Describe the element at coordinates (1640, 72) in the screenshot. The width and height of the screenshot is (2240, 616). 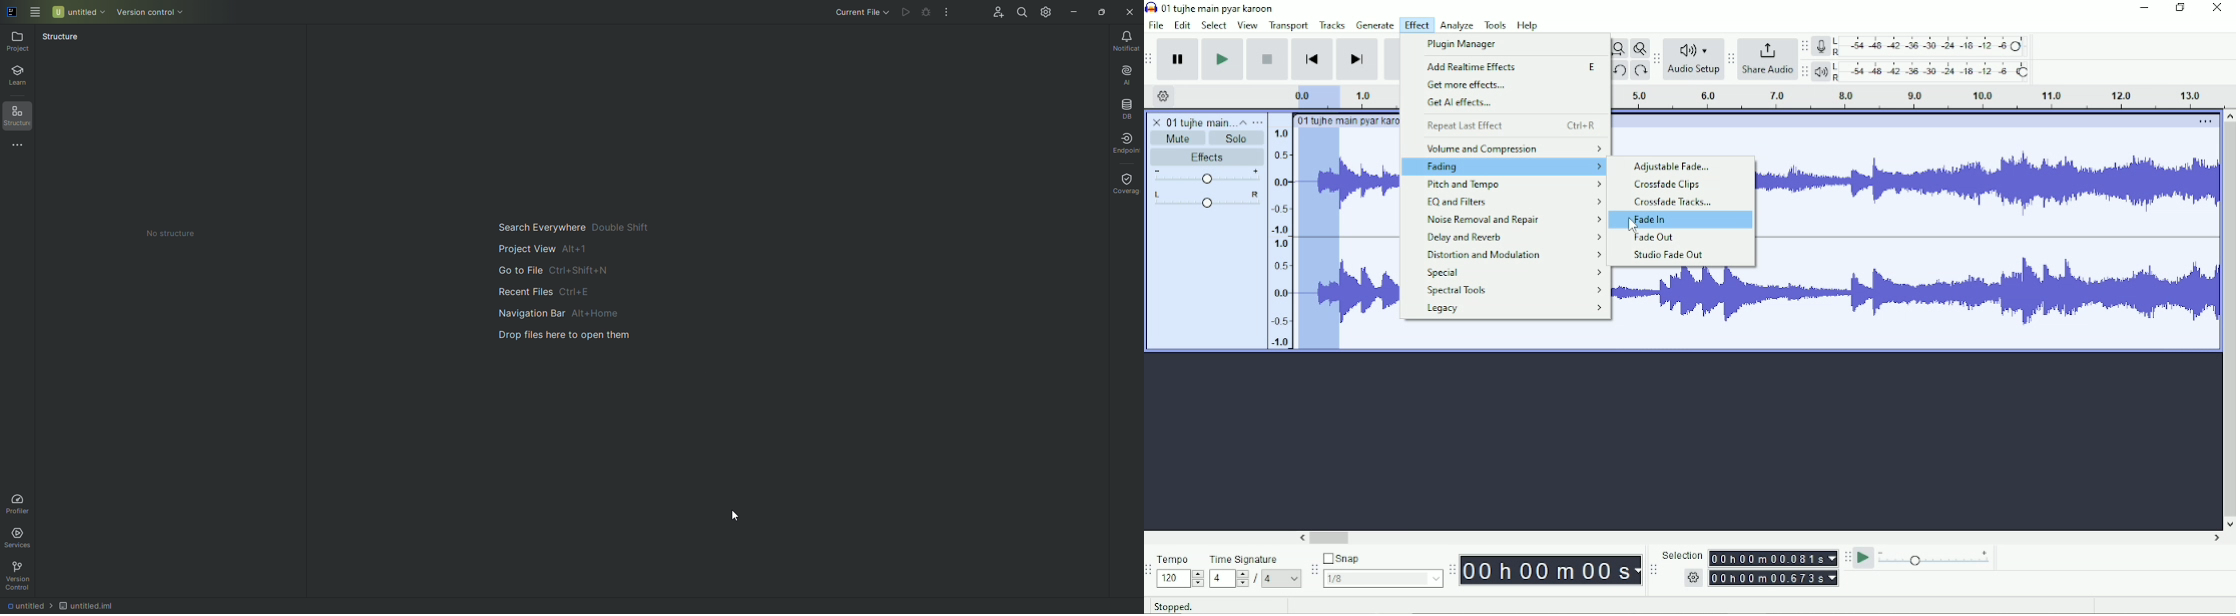
I see `Redo` at that location.